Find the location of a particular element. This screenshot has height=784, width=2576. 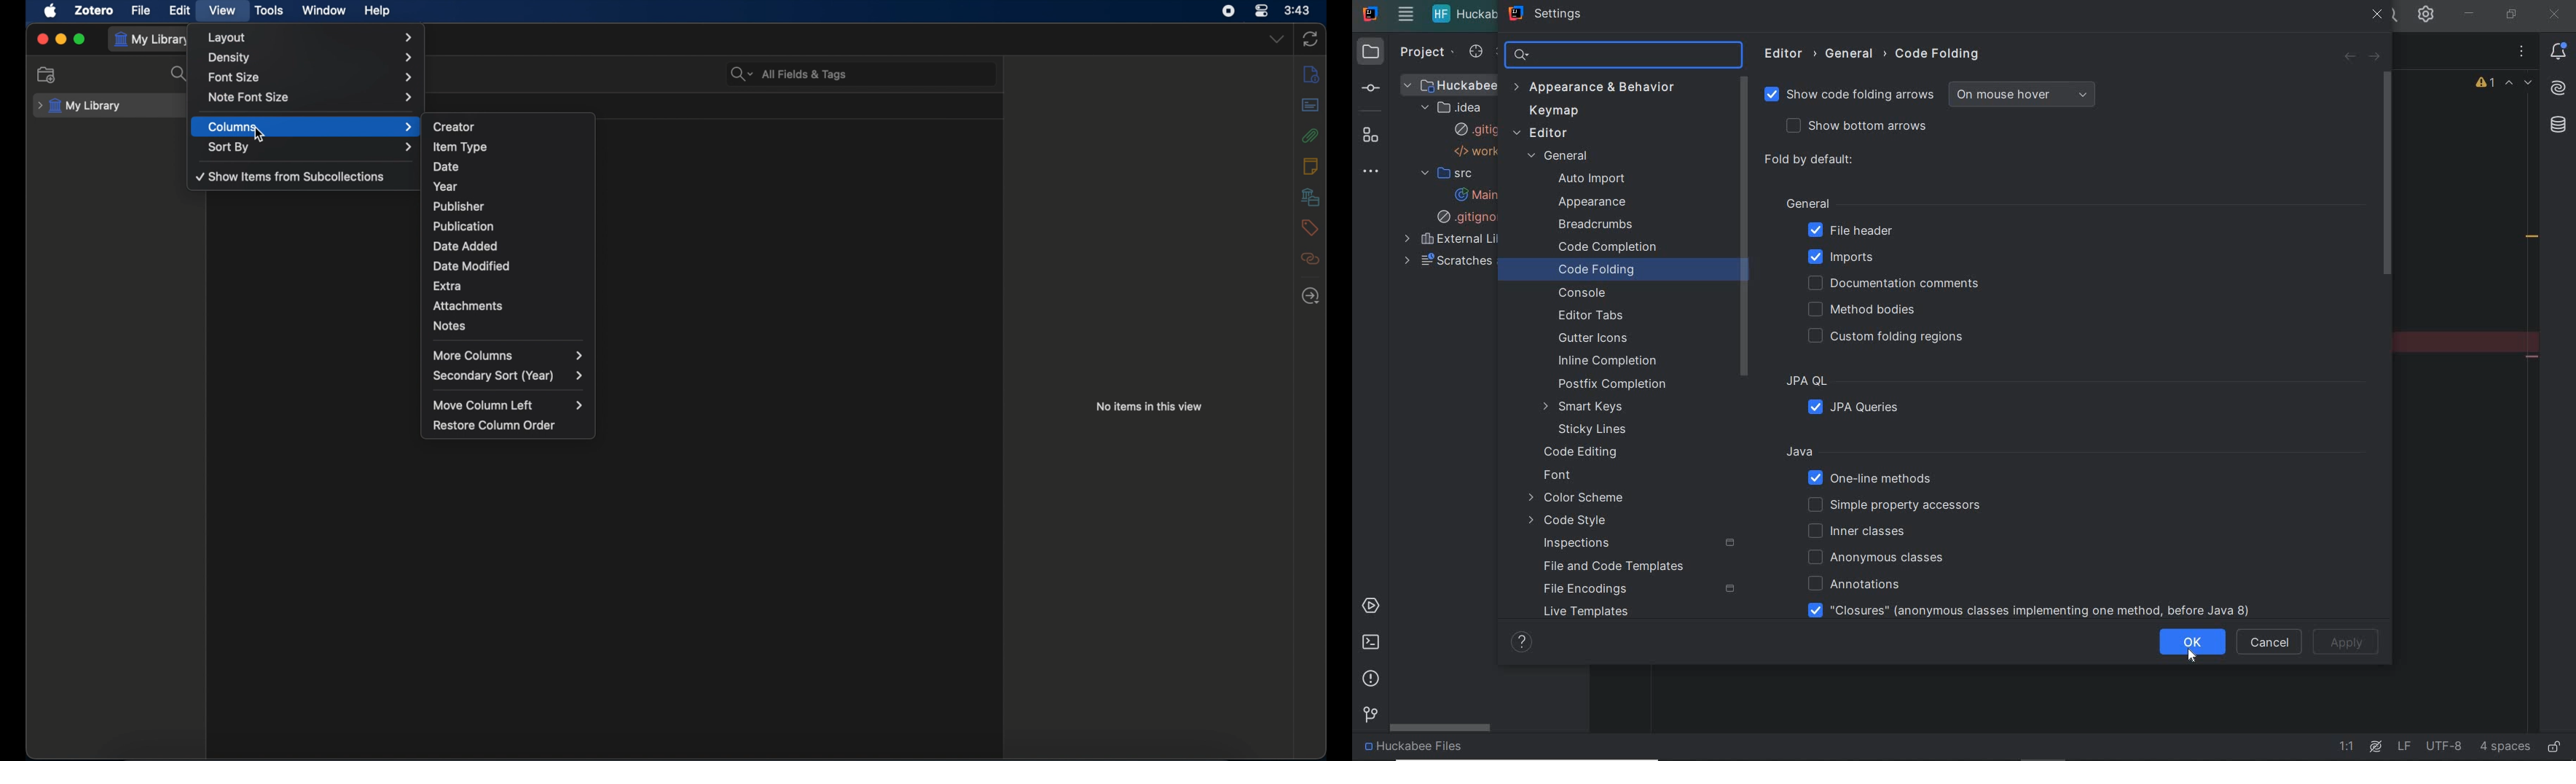

date added is located at coordinates (514, 245).